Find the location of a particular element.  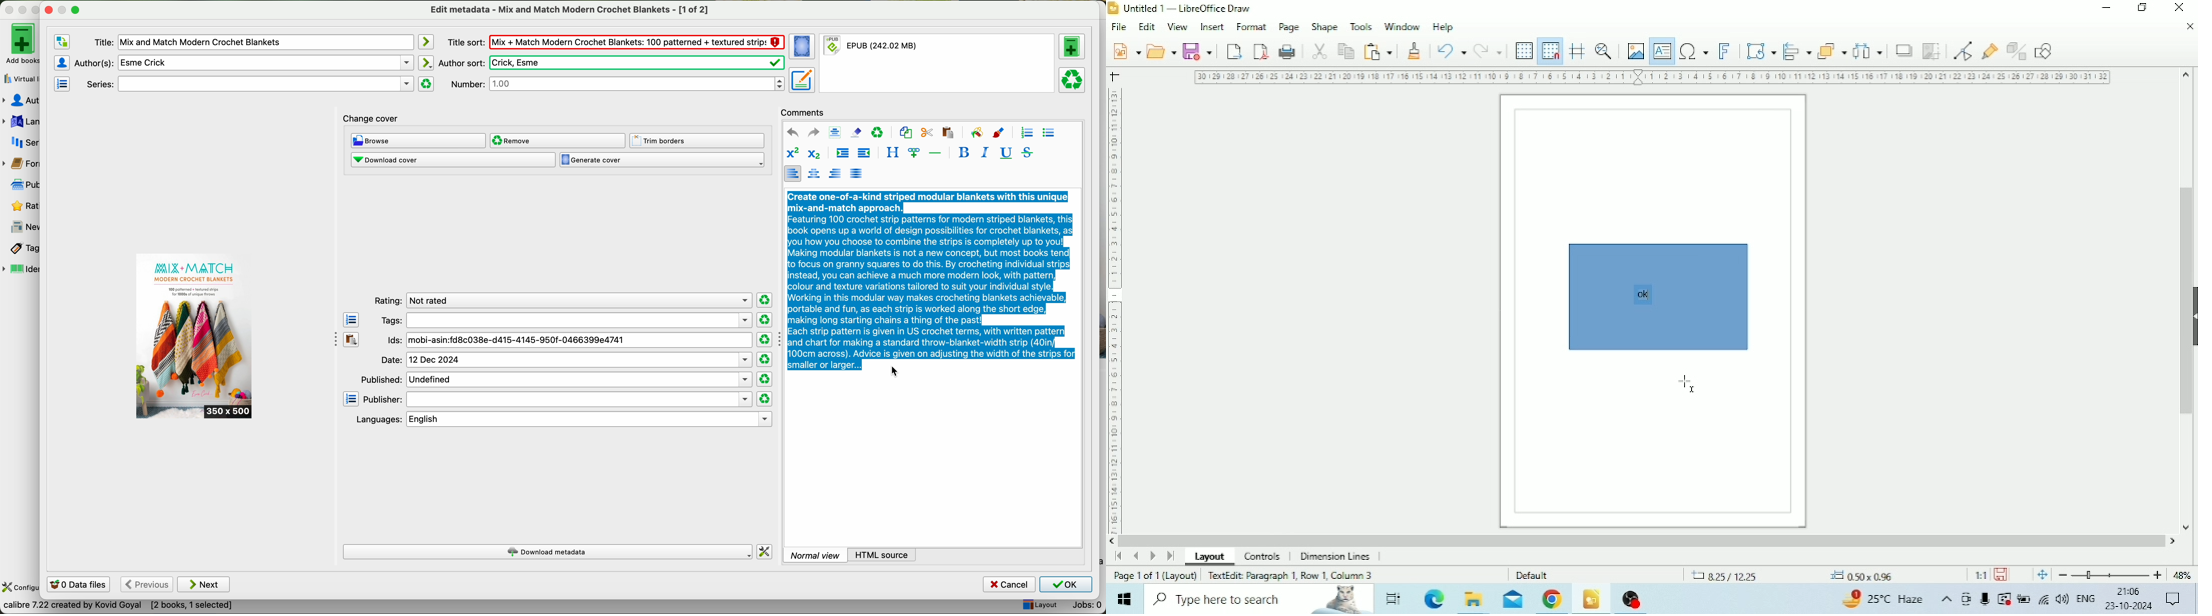

align right is located at coordinates (836, 173).